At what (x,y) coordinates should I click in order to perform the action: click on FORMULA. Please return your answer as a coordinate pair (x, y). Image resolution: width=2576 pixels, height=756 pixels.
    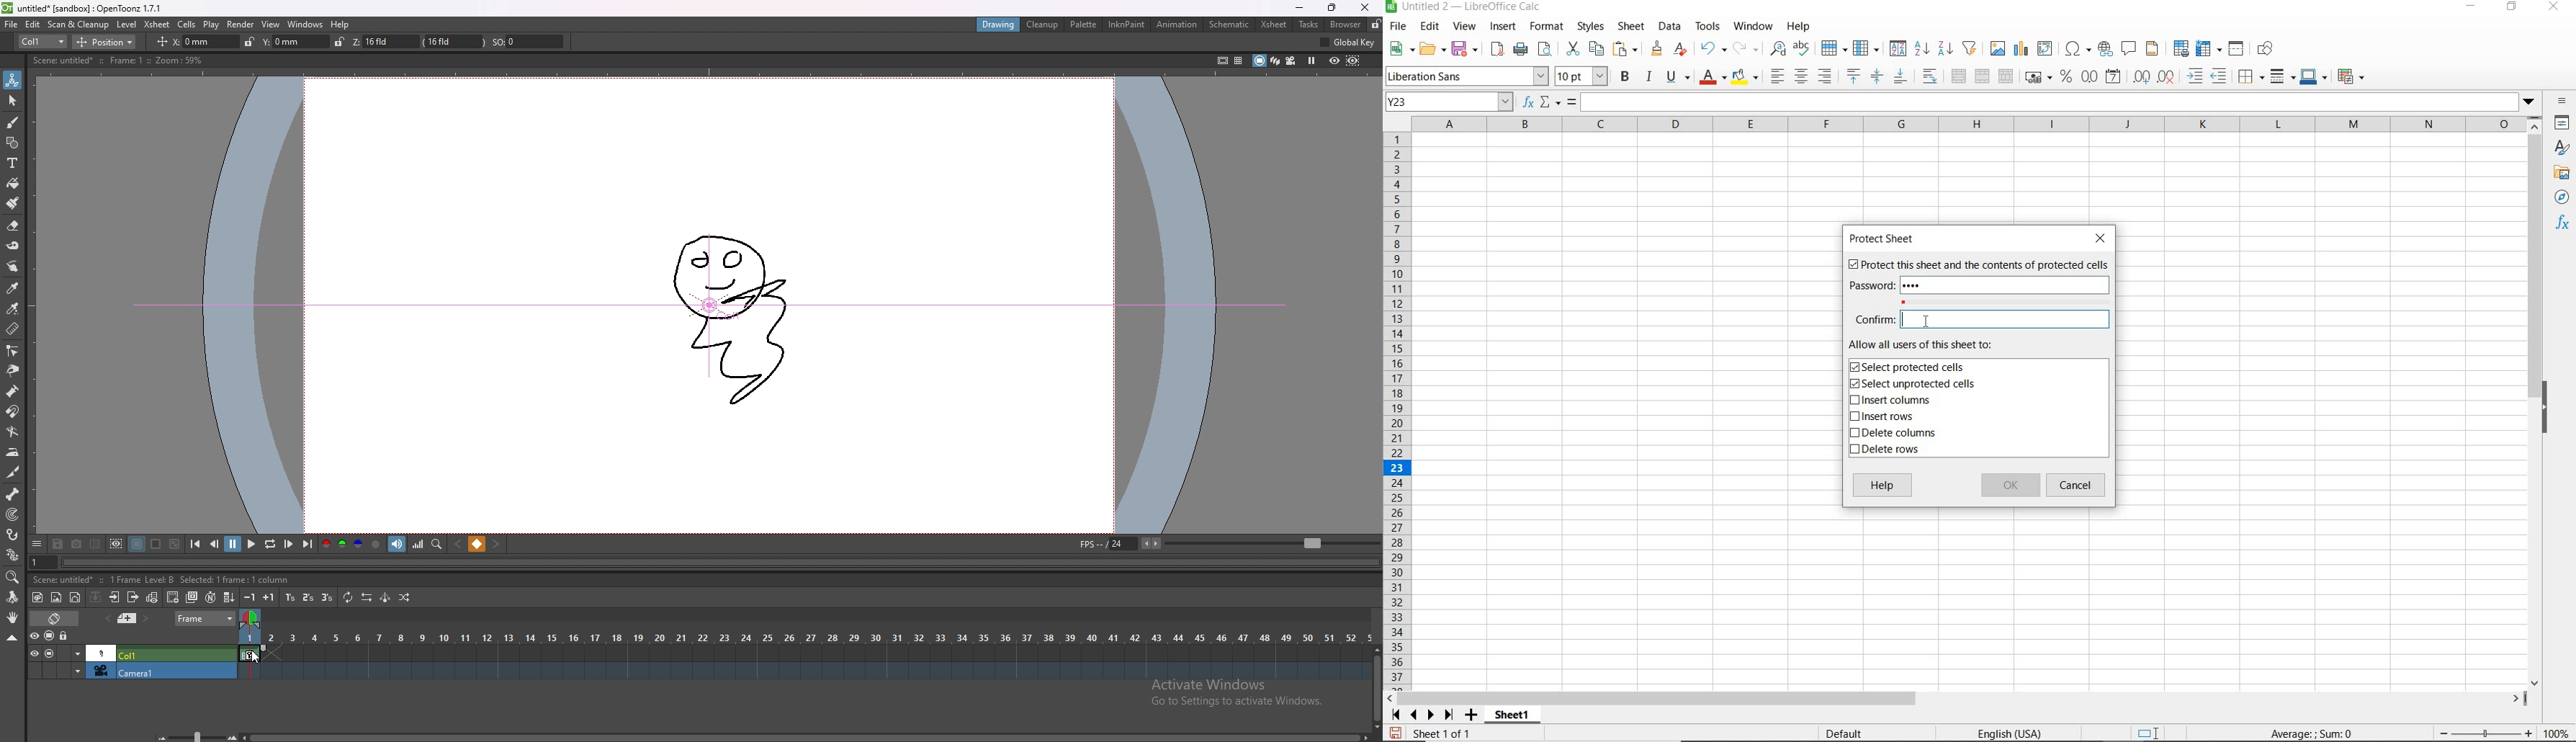
    Looking at the image, I should click on (1572, 102).